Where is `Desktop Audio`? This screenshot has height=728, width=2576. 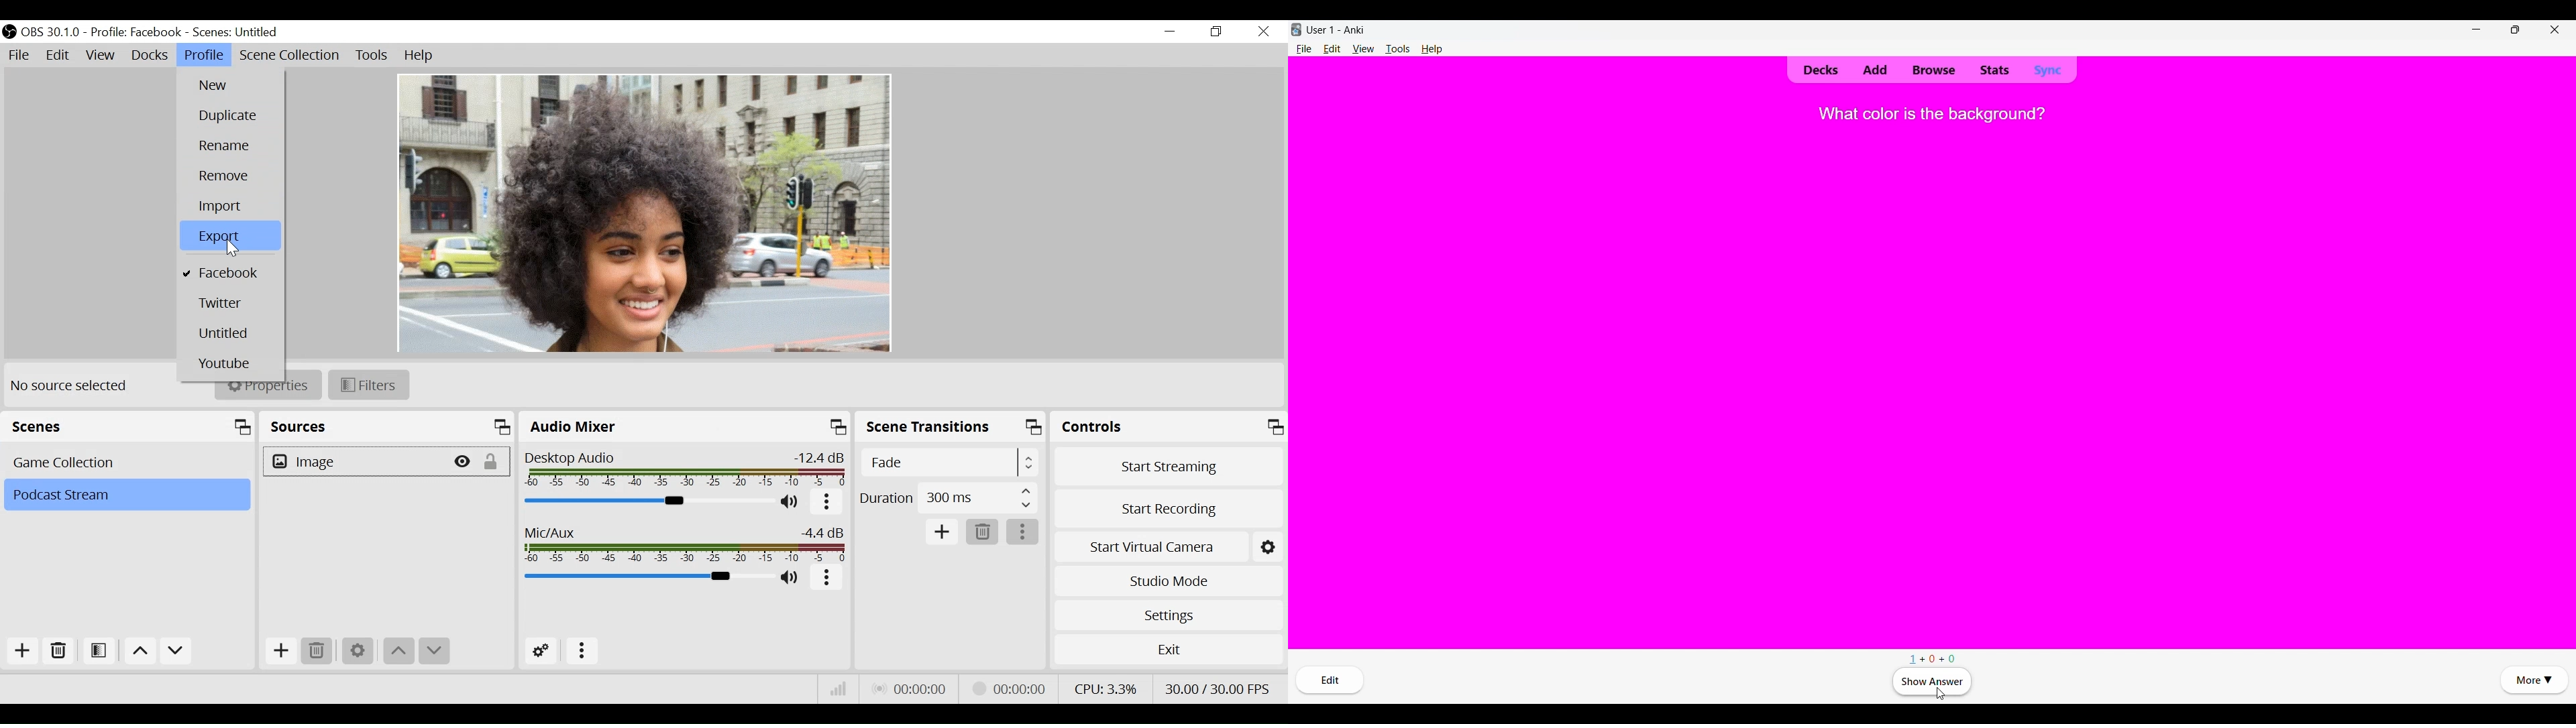 Desktop Audio is located at coordinates (685, 469).